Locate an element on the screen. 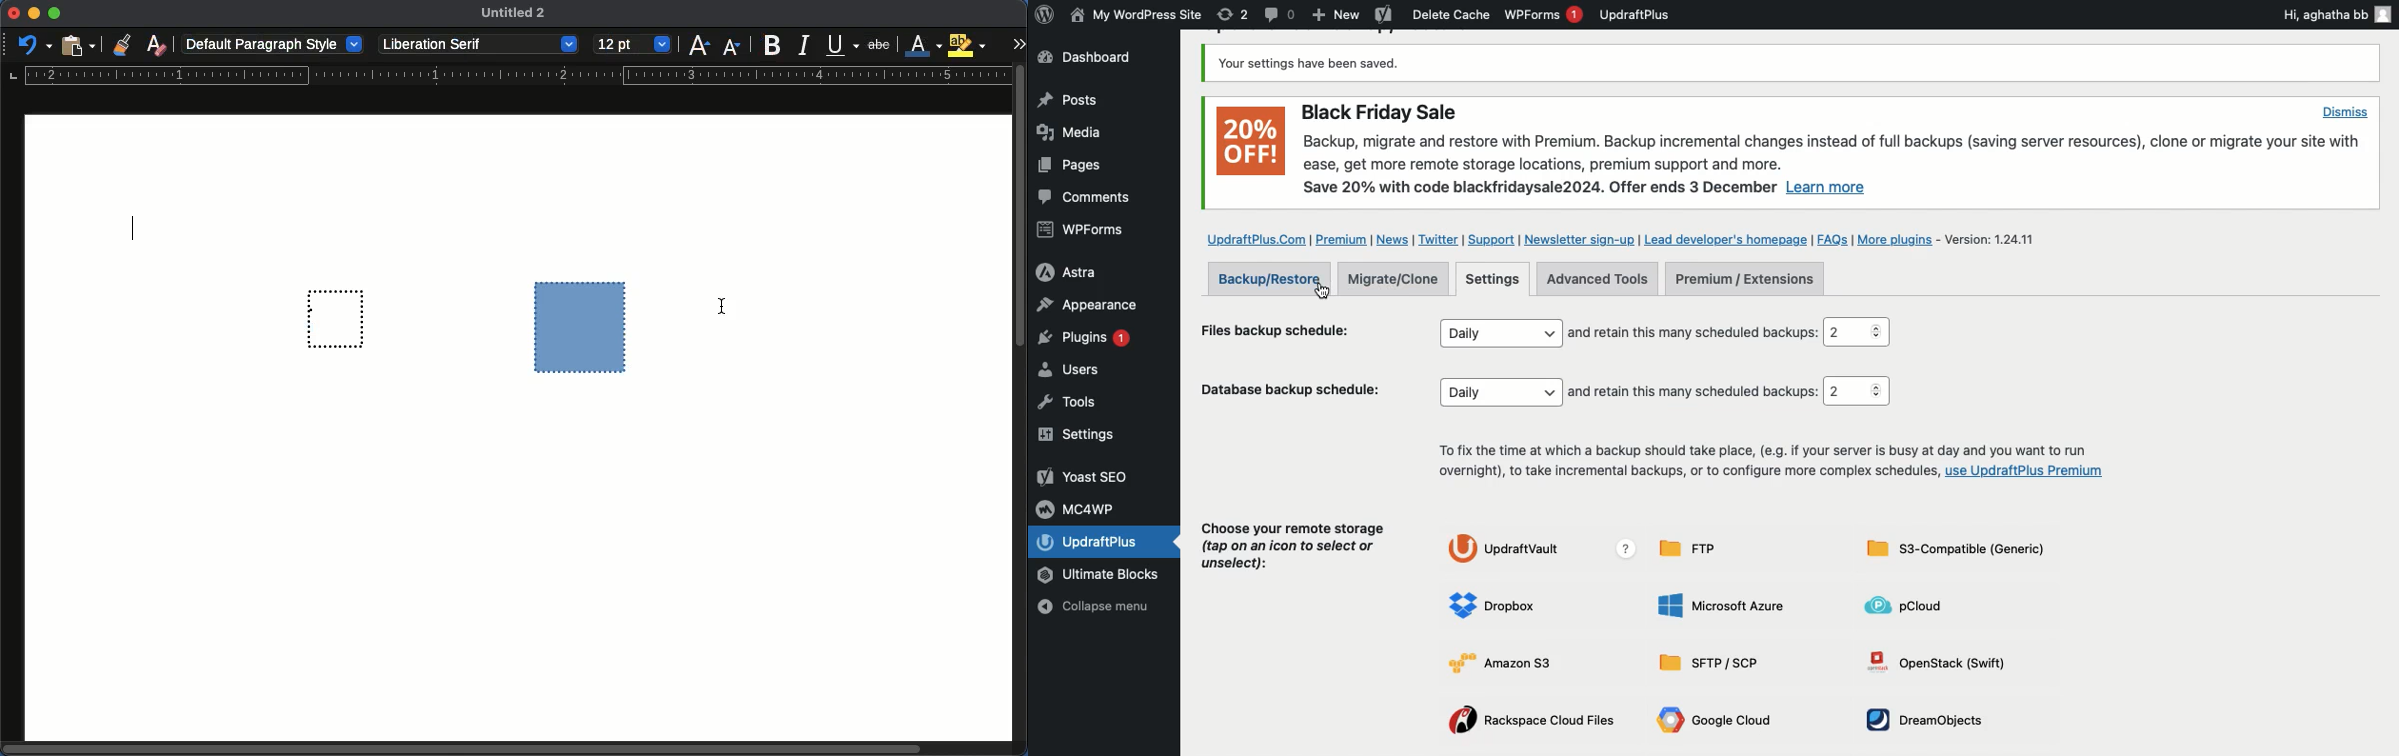 Image resolution: width=2408 pixels, height=756 pixels. grouped is located at coordinates (473, 319).